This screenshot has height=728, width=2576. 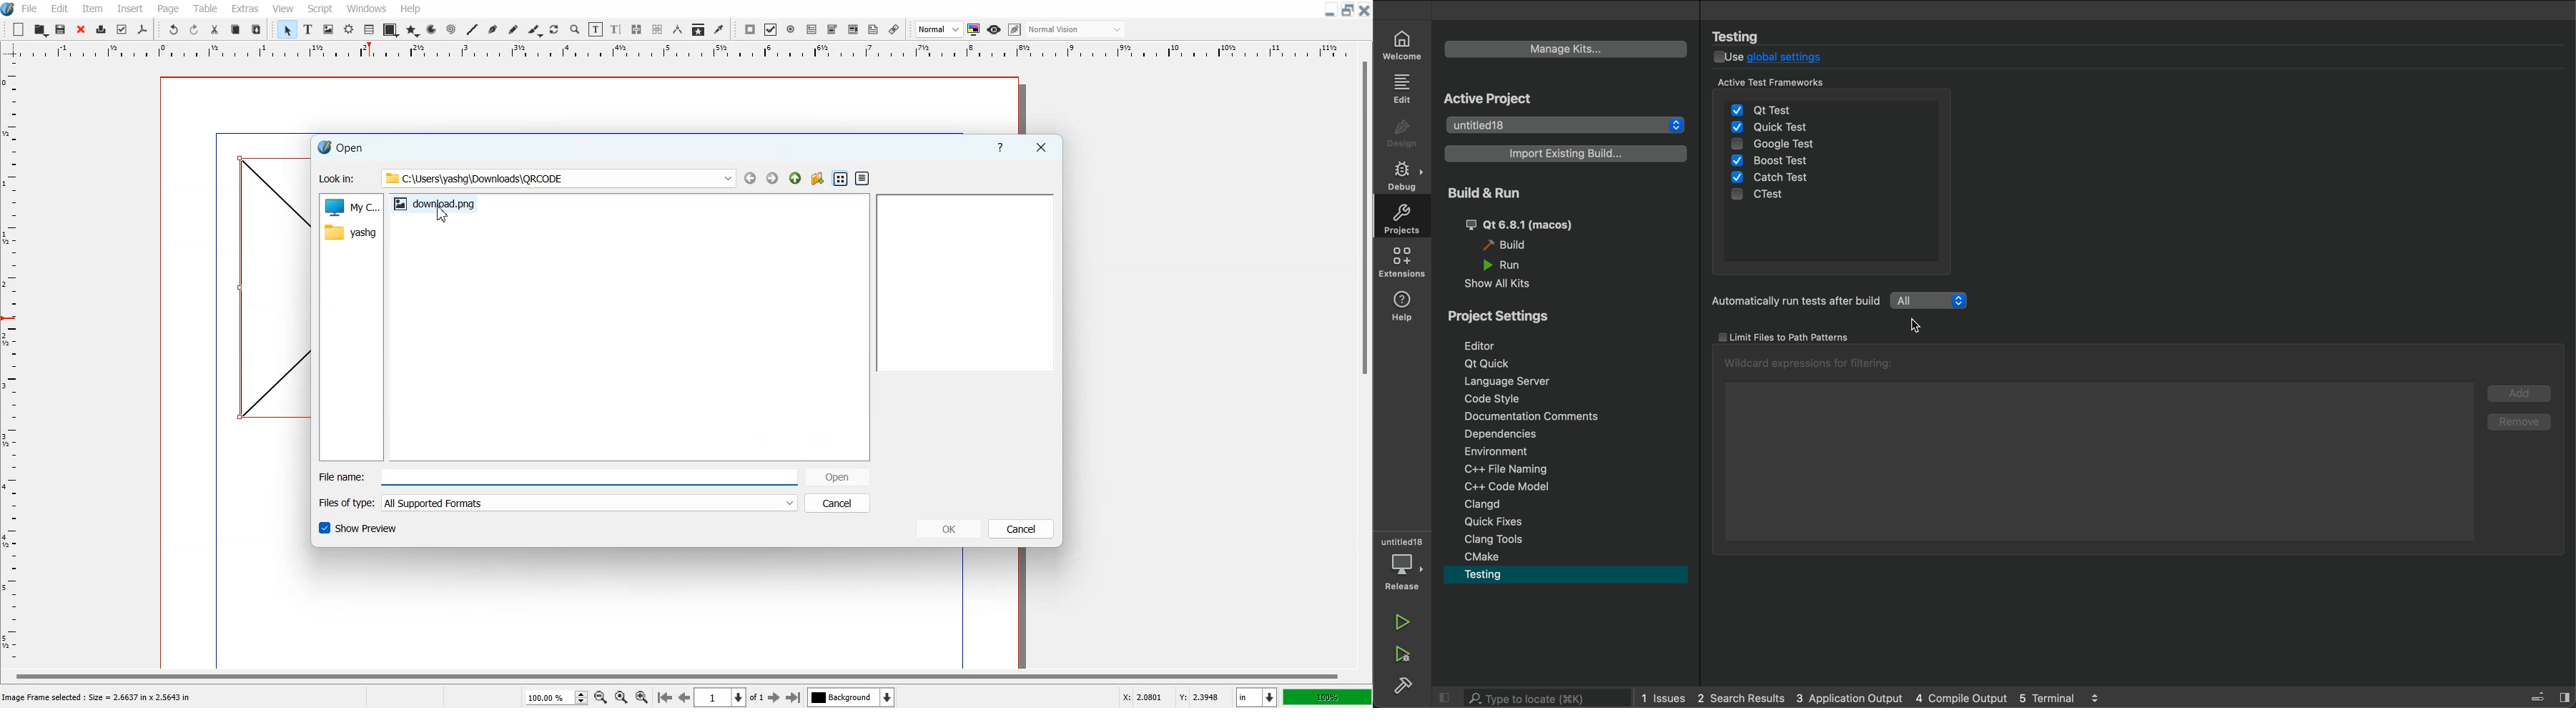 What do you see at coordinates (1535, 415) in the screenshot?
I see `documentation comments` at bounding box center [1535, 415].